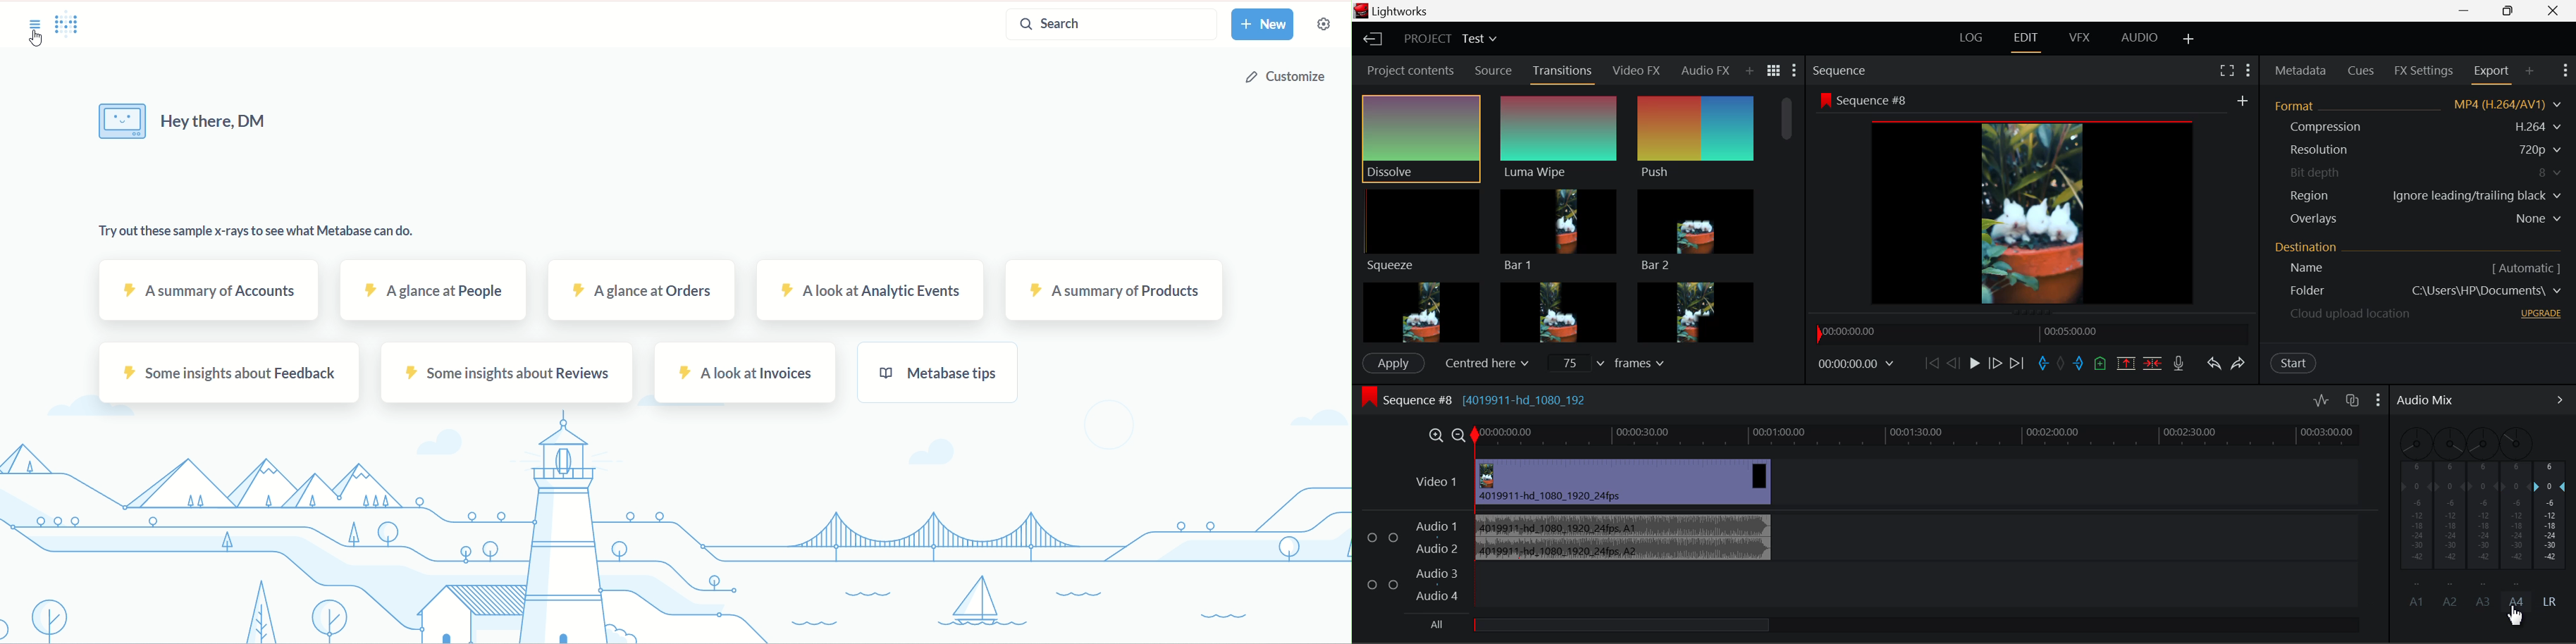 This screenshot has height=644, width=2576. I want to click on Full Screen, so click(2227, 70).